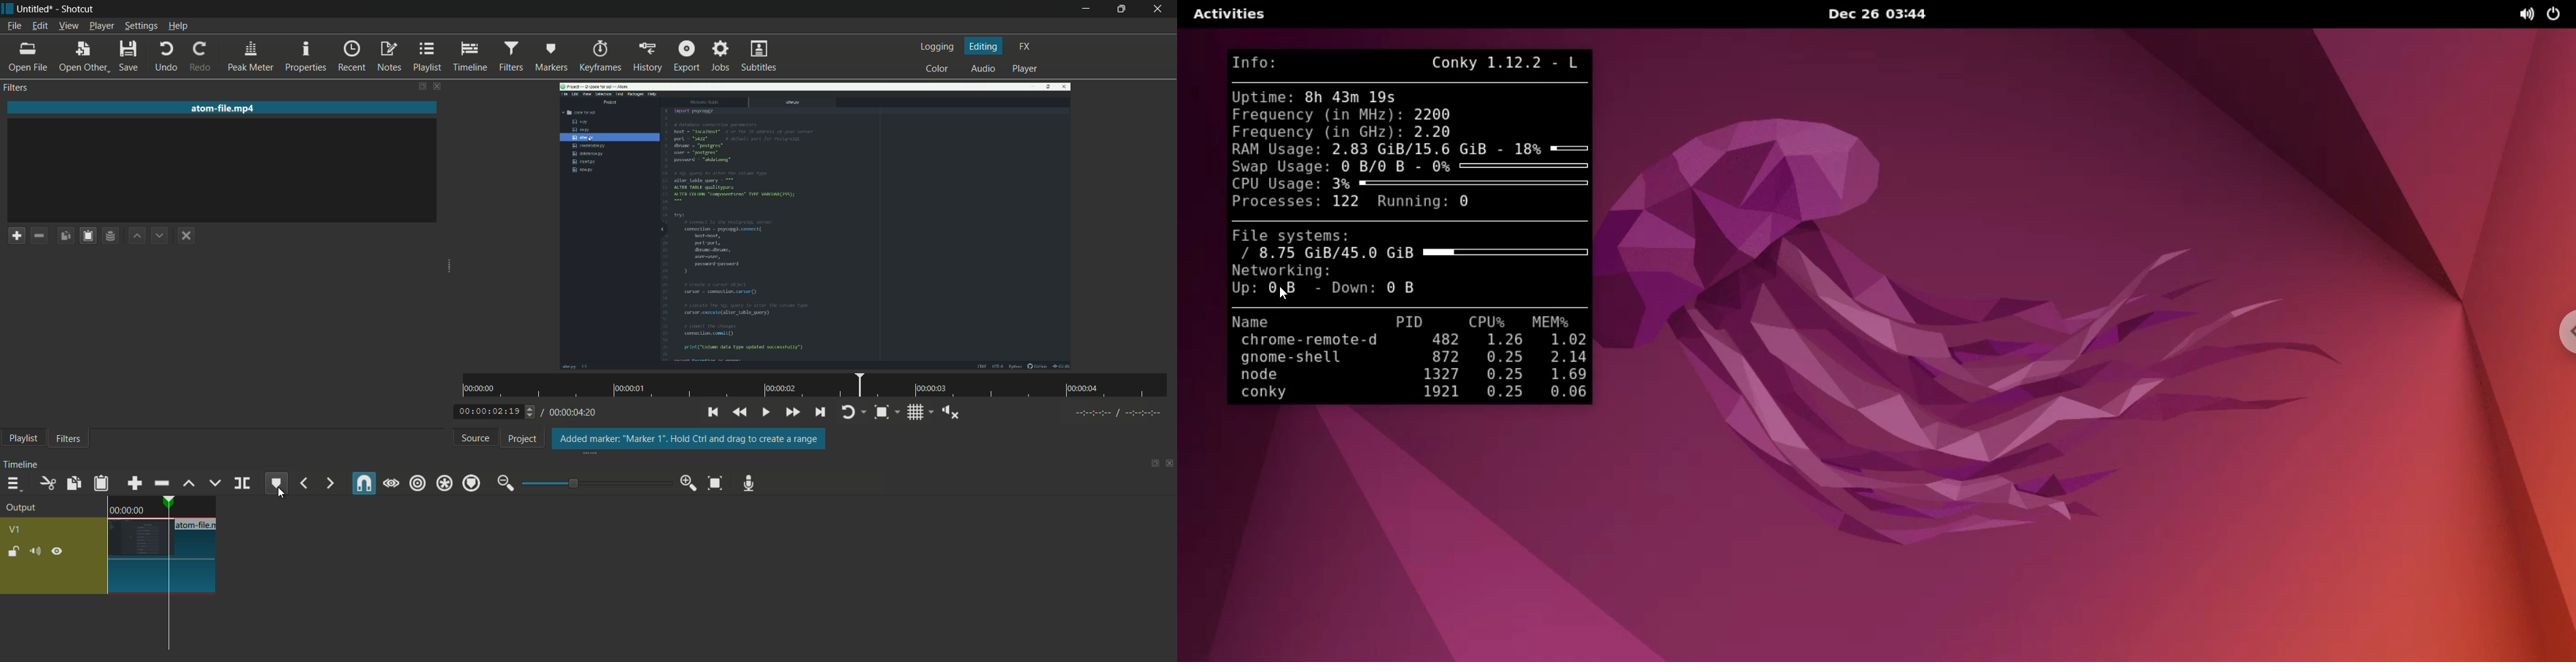 The height and width of the screenshot is (672, 2576). Describe the element at coordinates (503, 484) in the screenshot. I see `zoom out` at that location.